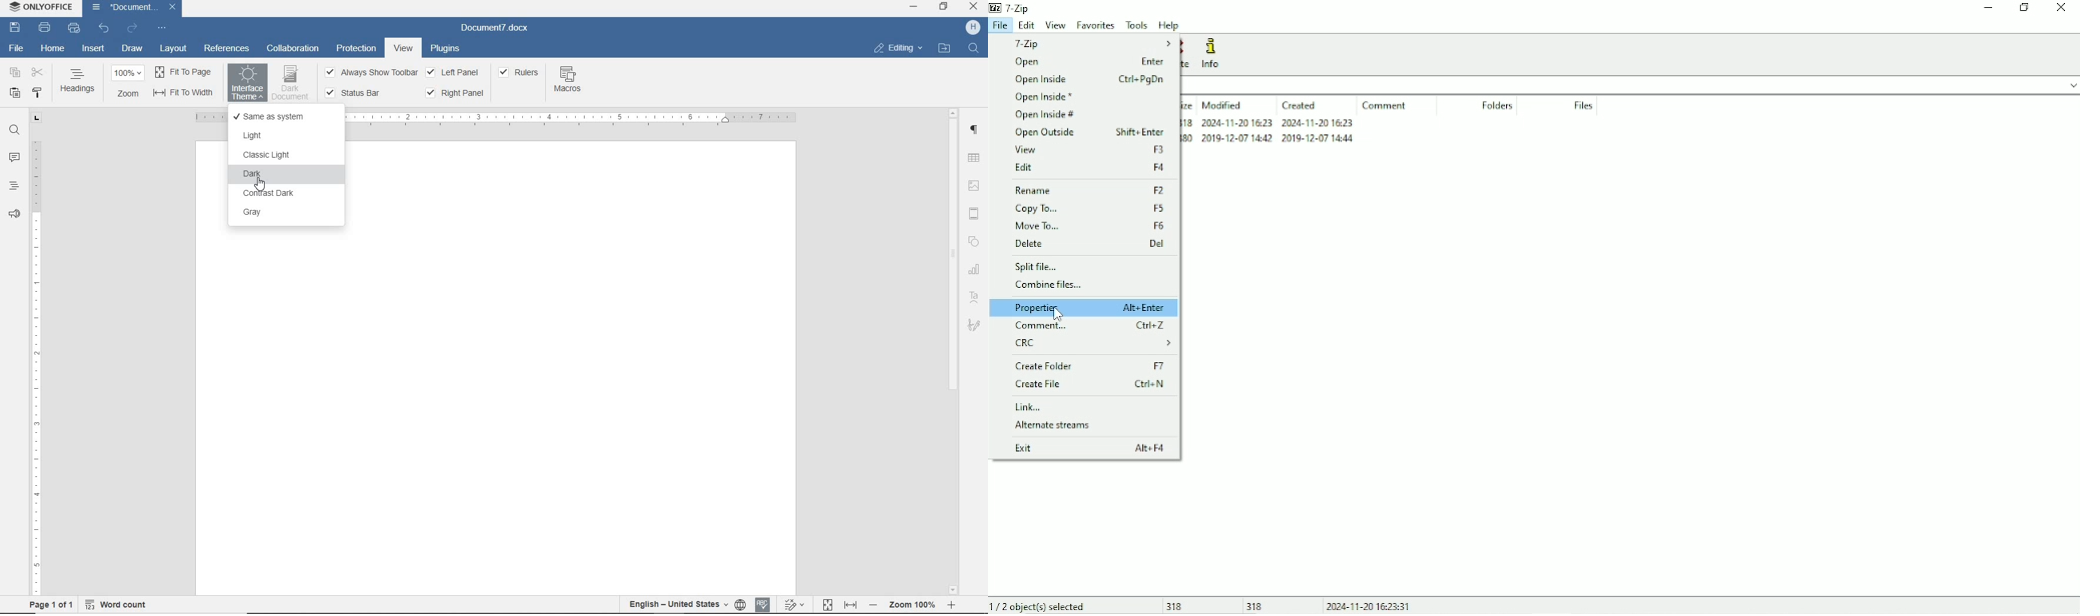 Image resolution: width=2100 pixels, height=616 pixels. Describe the element at coordinates (973, 49) in the screenshot. I see `FIND` at that location.